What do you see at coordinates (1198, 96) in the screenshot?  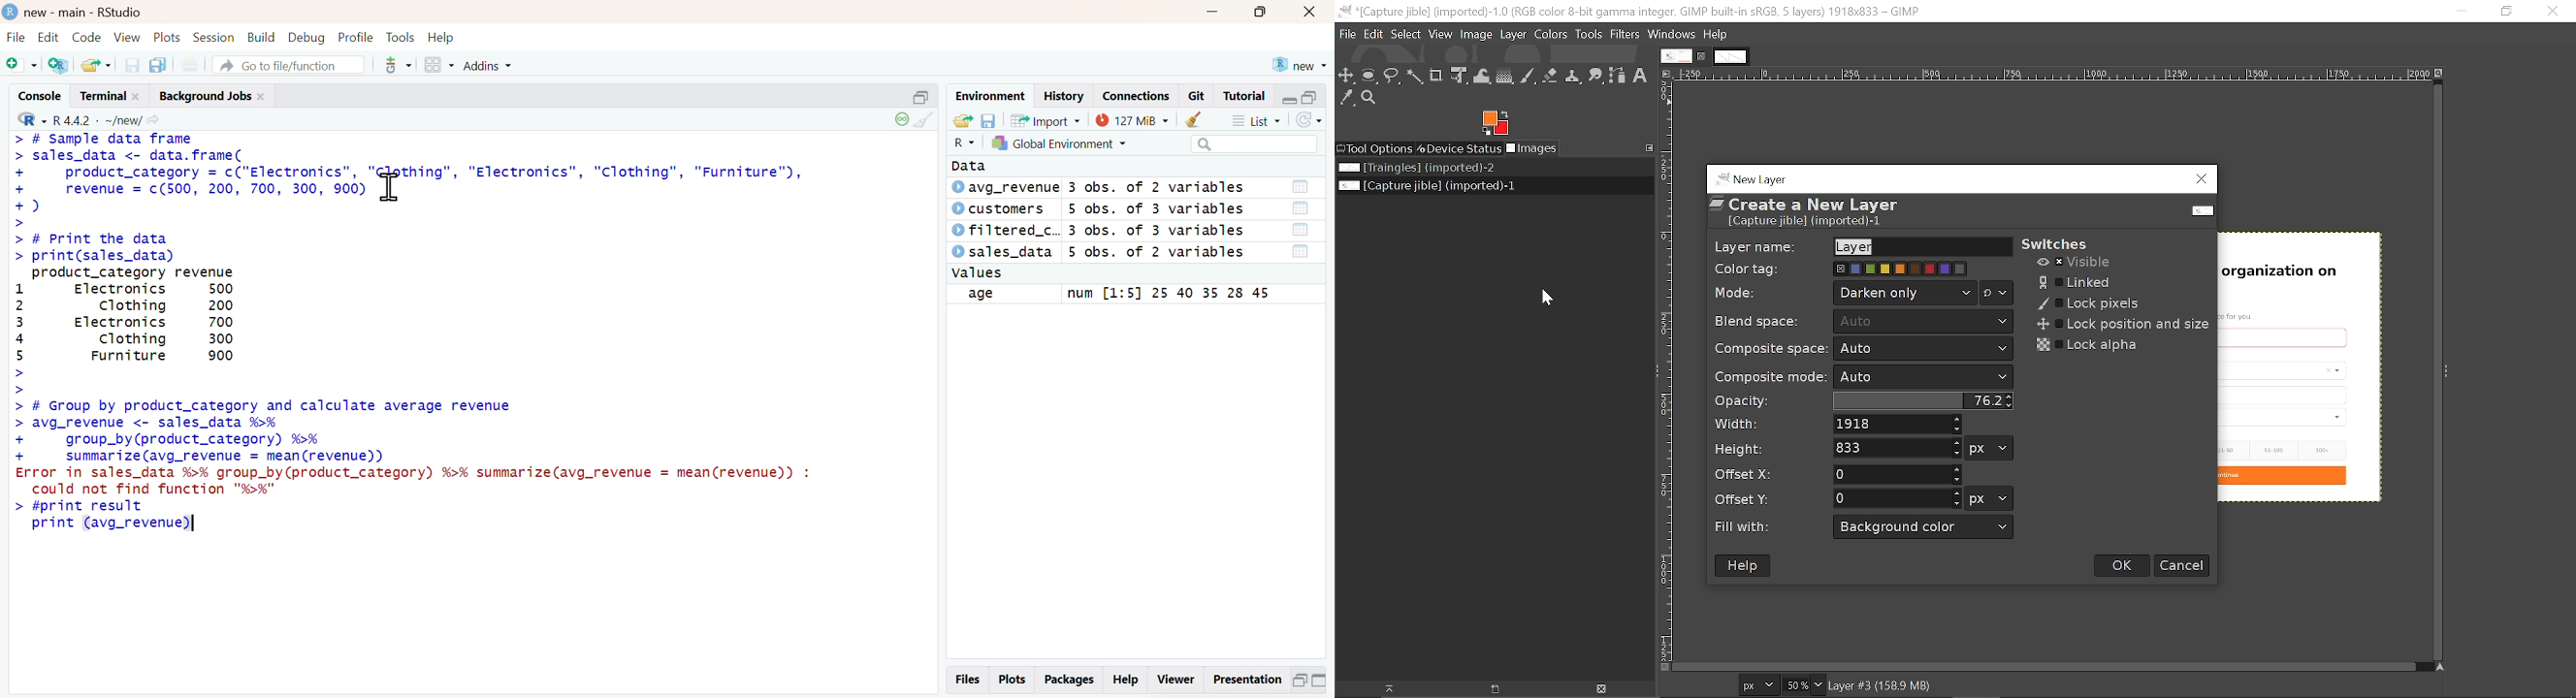 I see `Git` at bounding box center [1198, 96].